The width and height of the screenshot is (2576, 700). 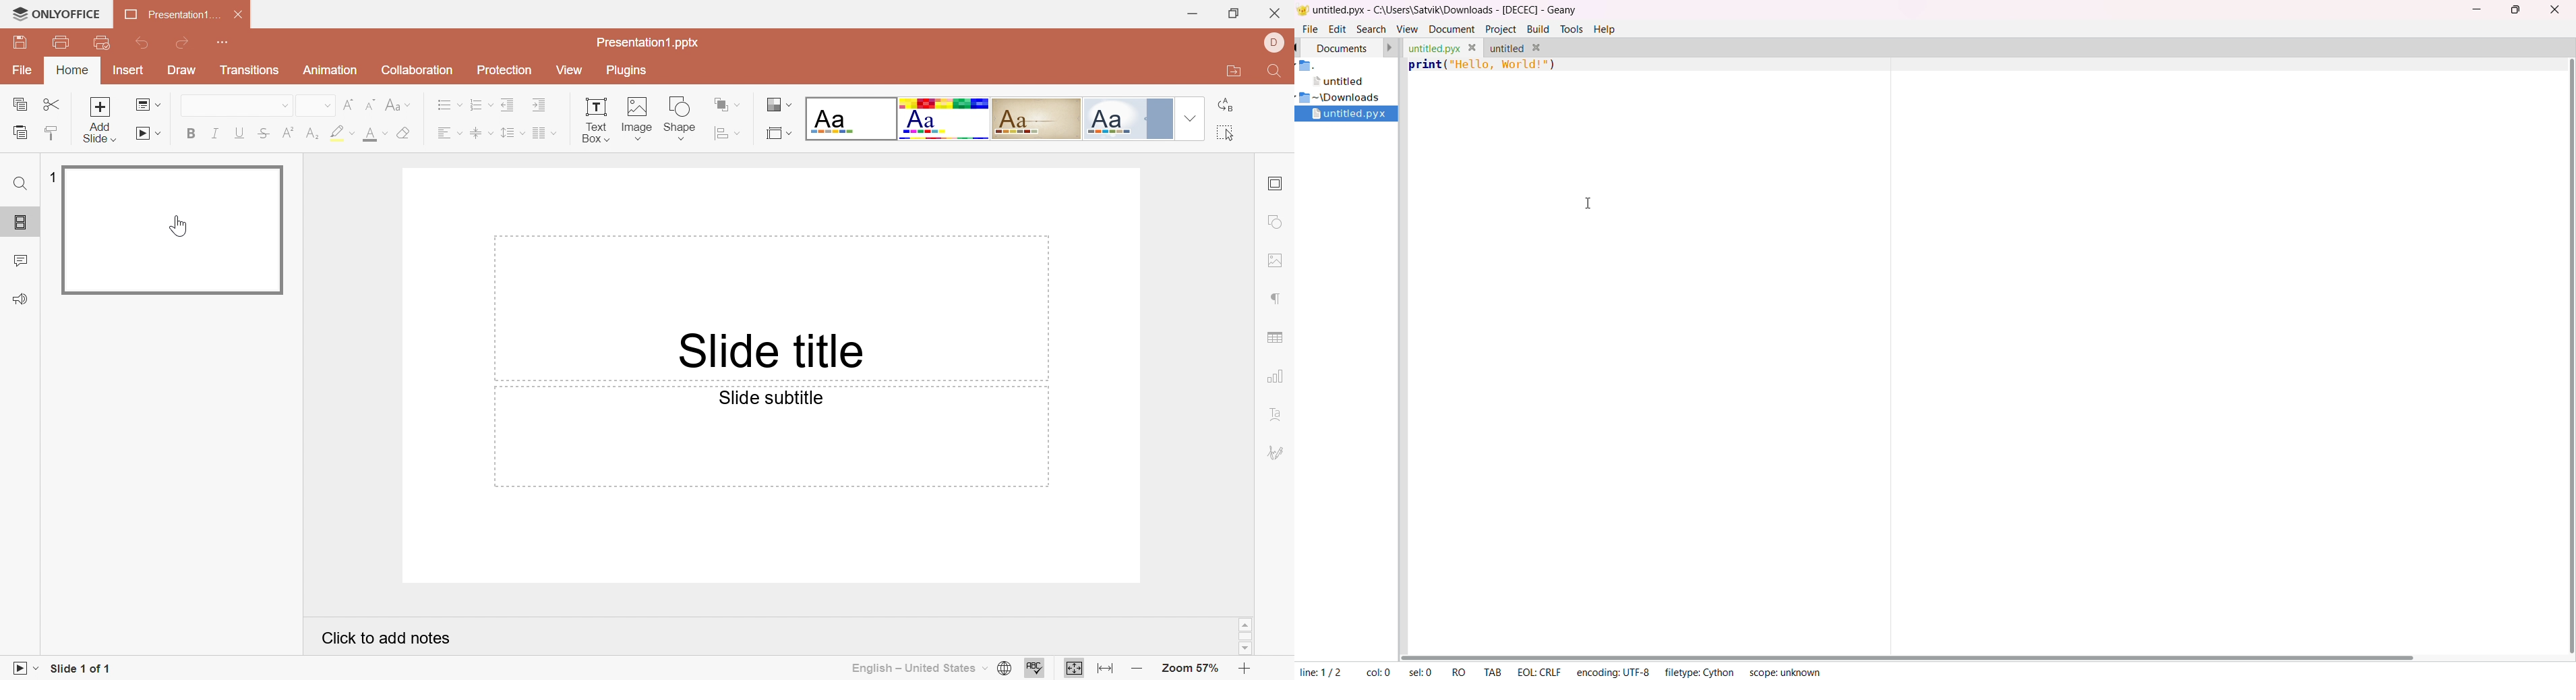 I want to click on Drop Down, so click(x=1191, y=117).